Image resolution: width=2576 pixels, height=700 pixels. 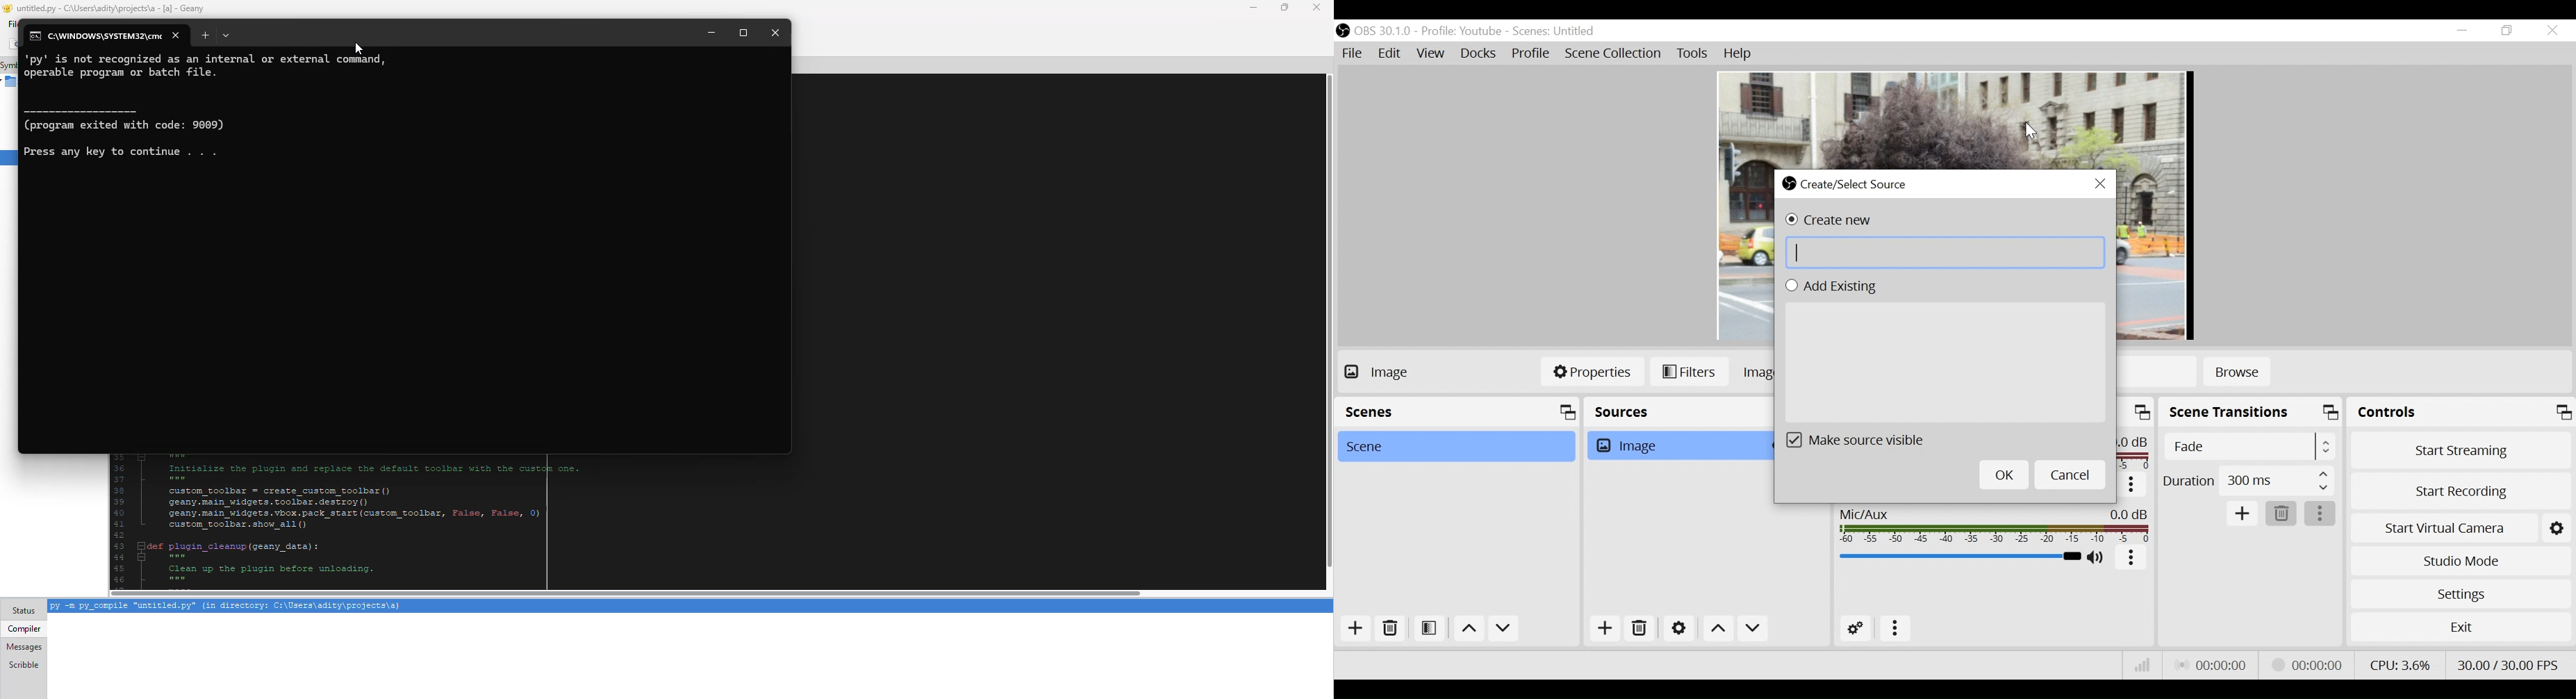 I want to click on Close, so click(x=2552, y=30).